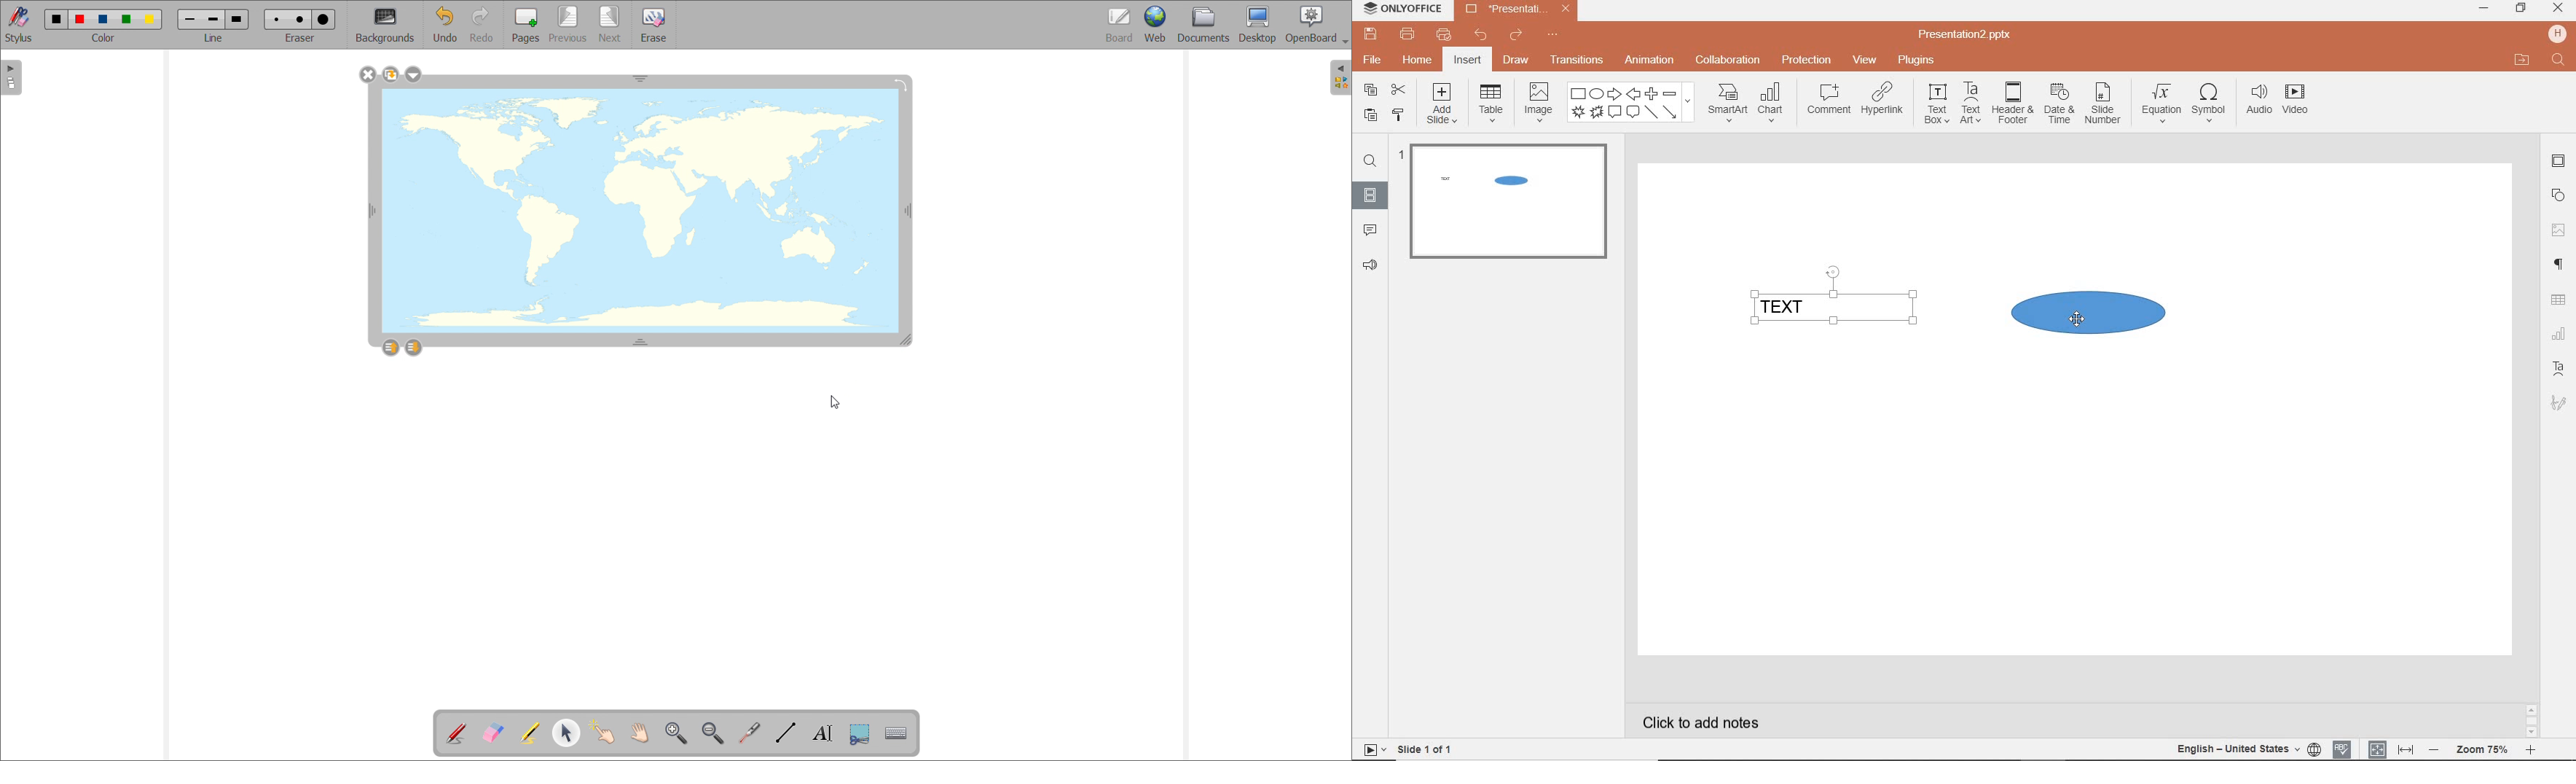  I want to click on copy, so click(1370, 90).